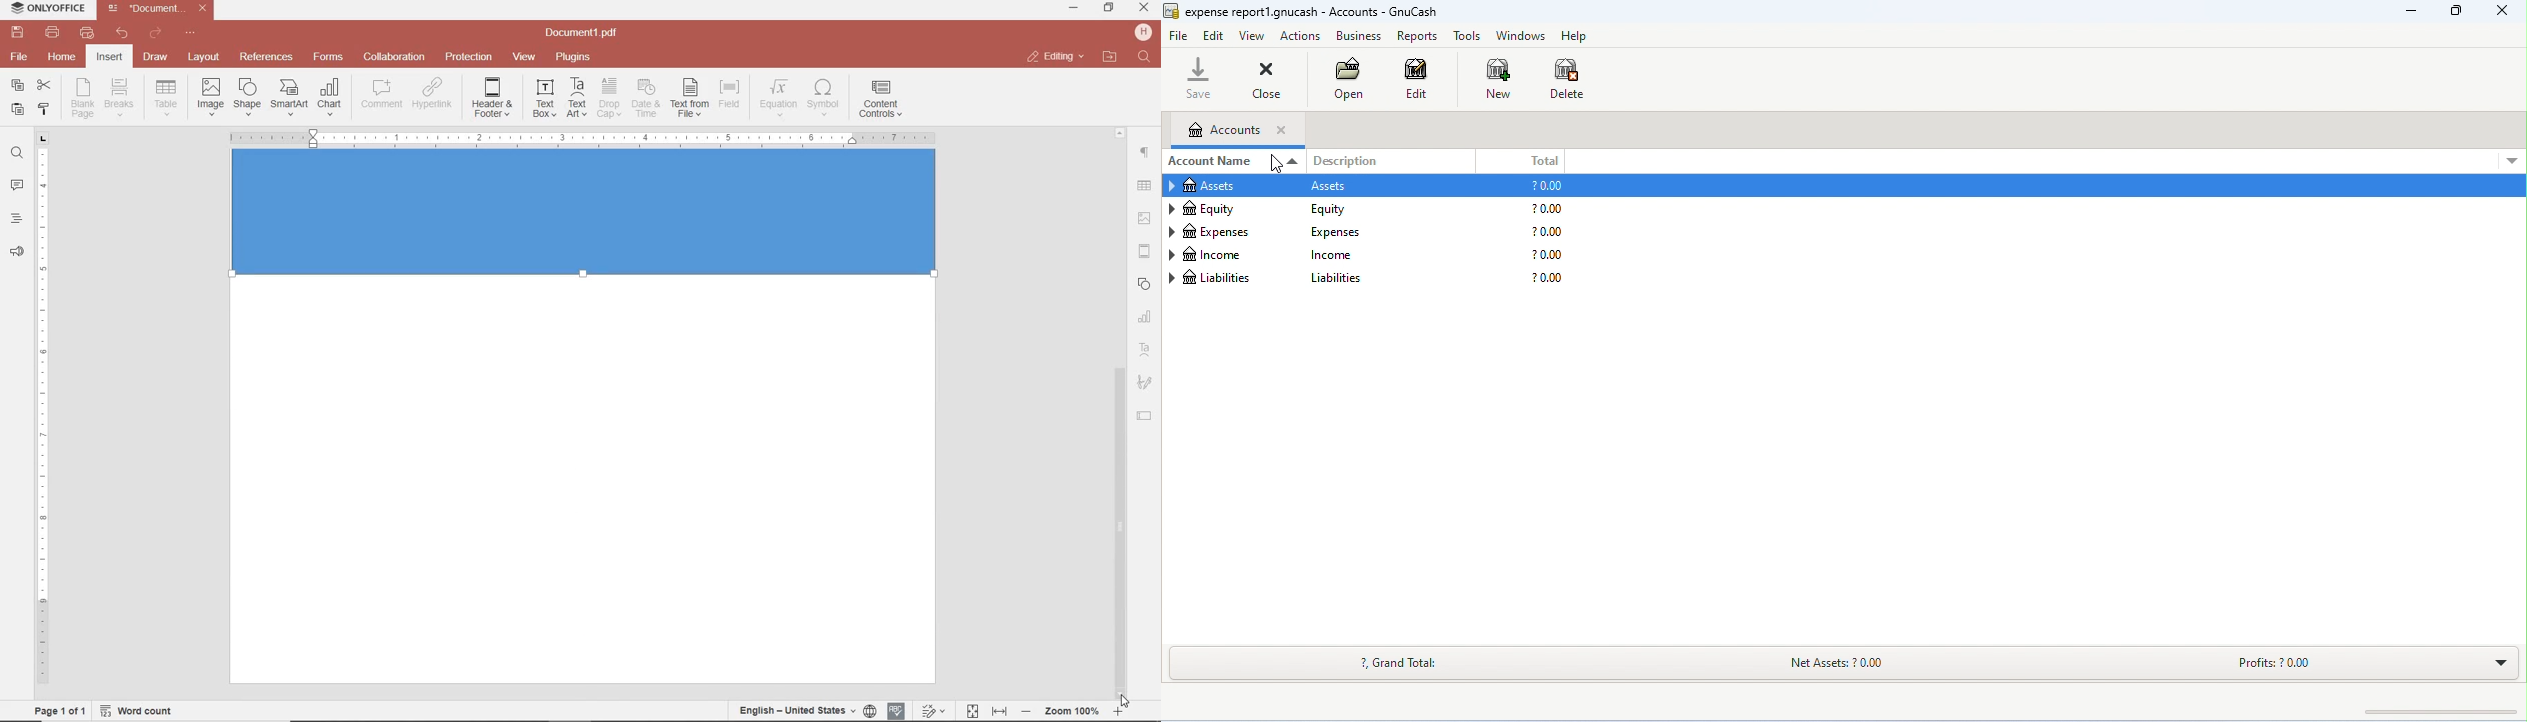 The height and width of the screenshot is (728, 2548). What do you see at coordinates (609, 98) in the screenshot?
I see `DROP CAP` at bounding box center [609, 98].